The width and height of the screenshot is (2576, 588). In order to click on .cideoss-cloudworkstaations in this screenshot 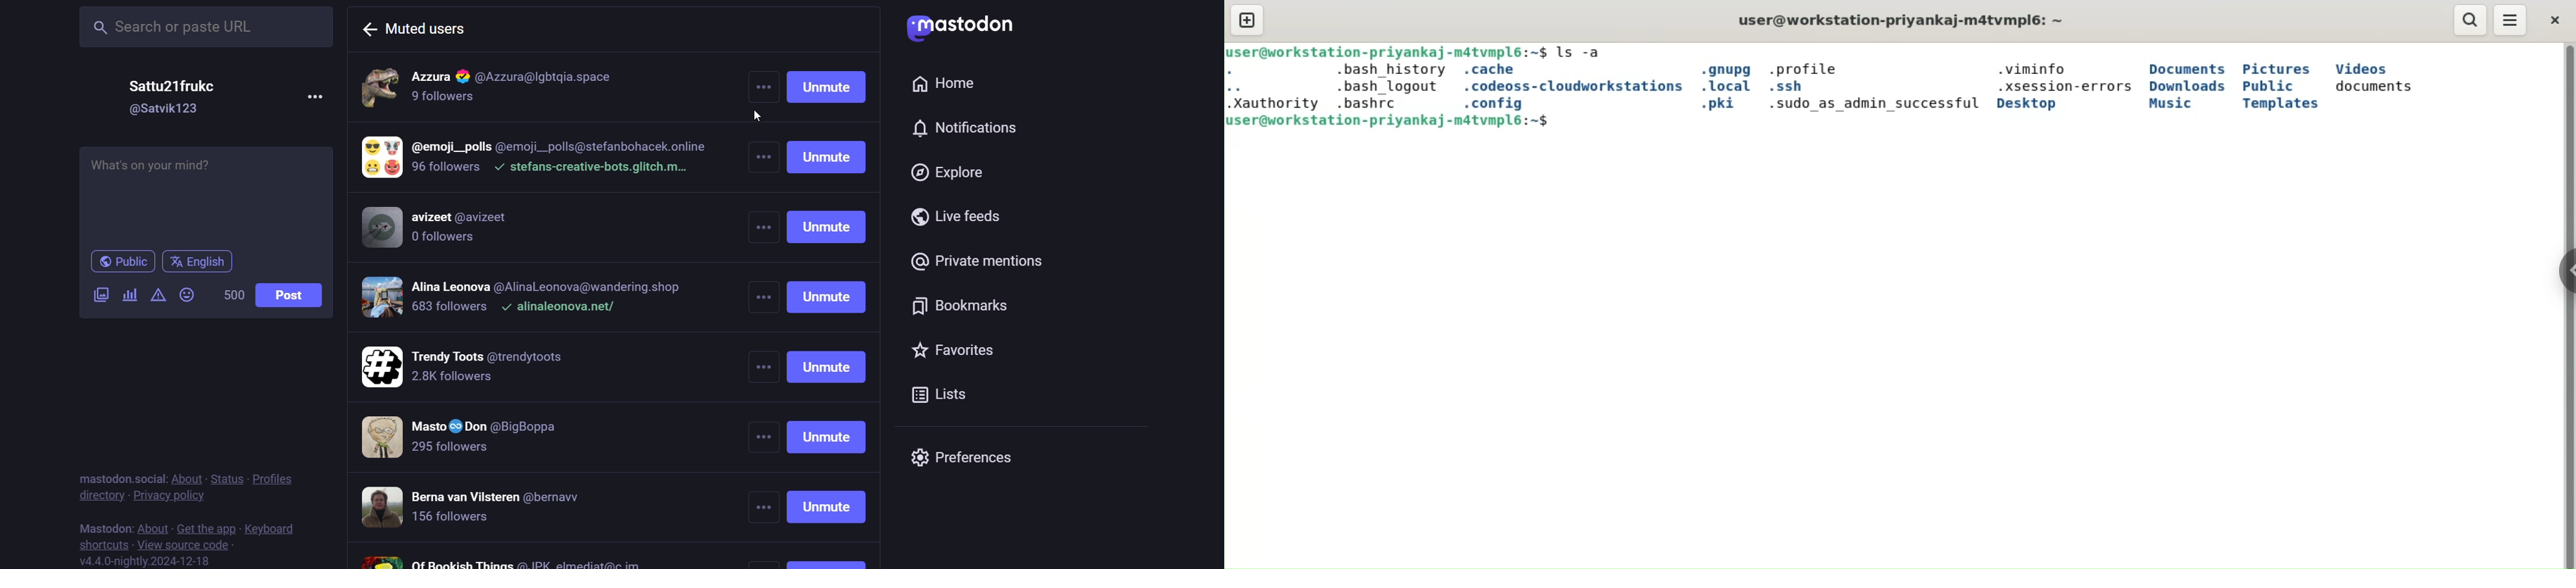, I will do `click(1571, 86)`.